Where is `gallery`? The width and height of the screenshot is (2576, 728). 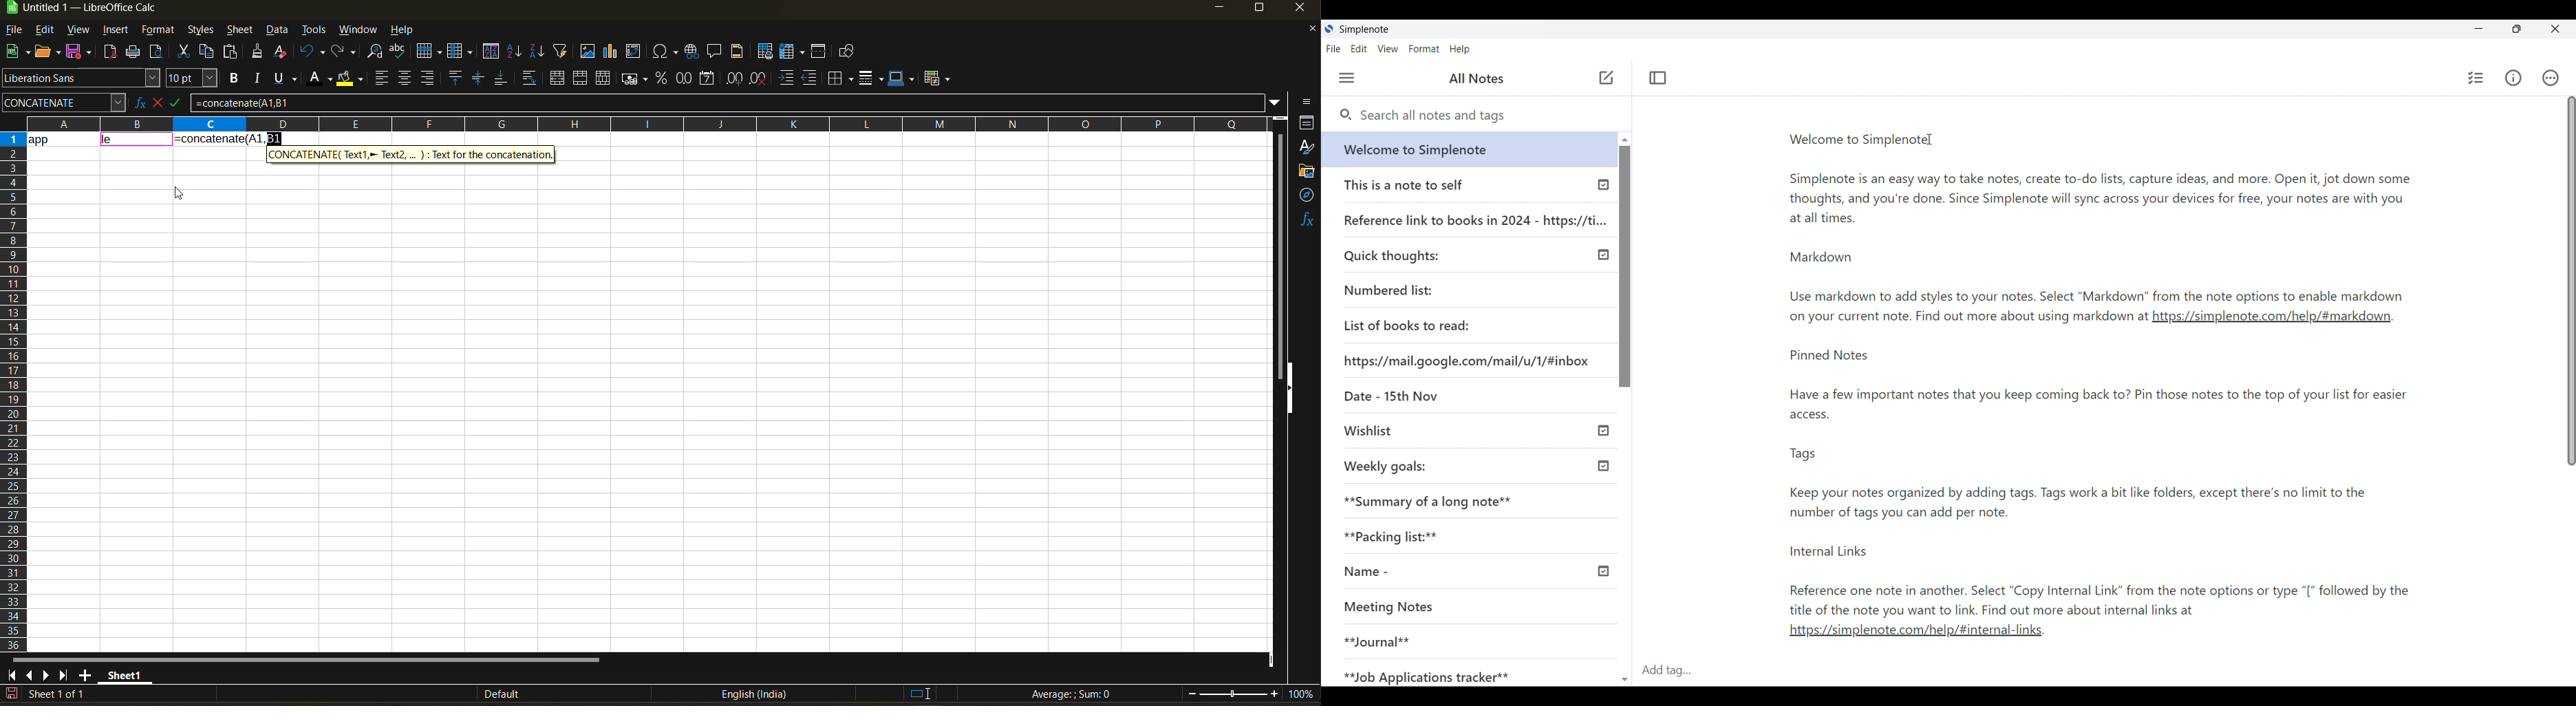 gallery is located at coordinates (1307, 173).